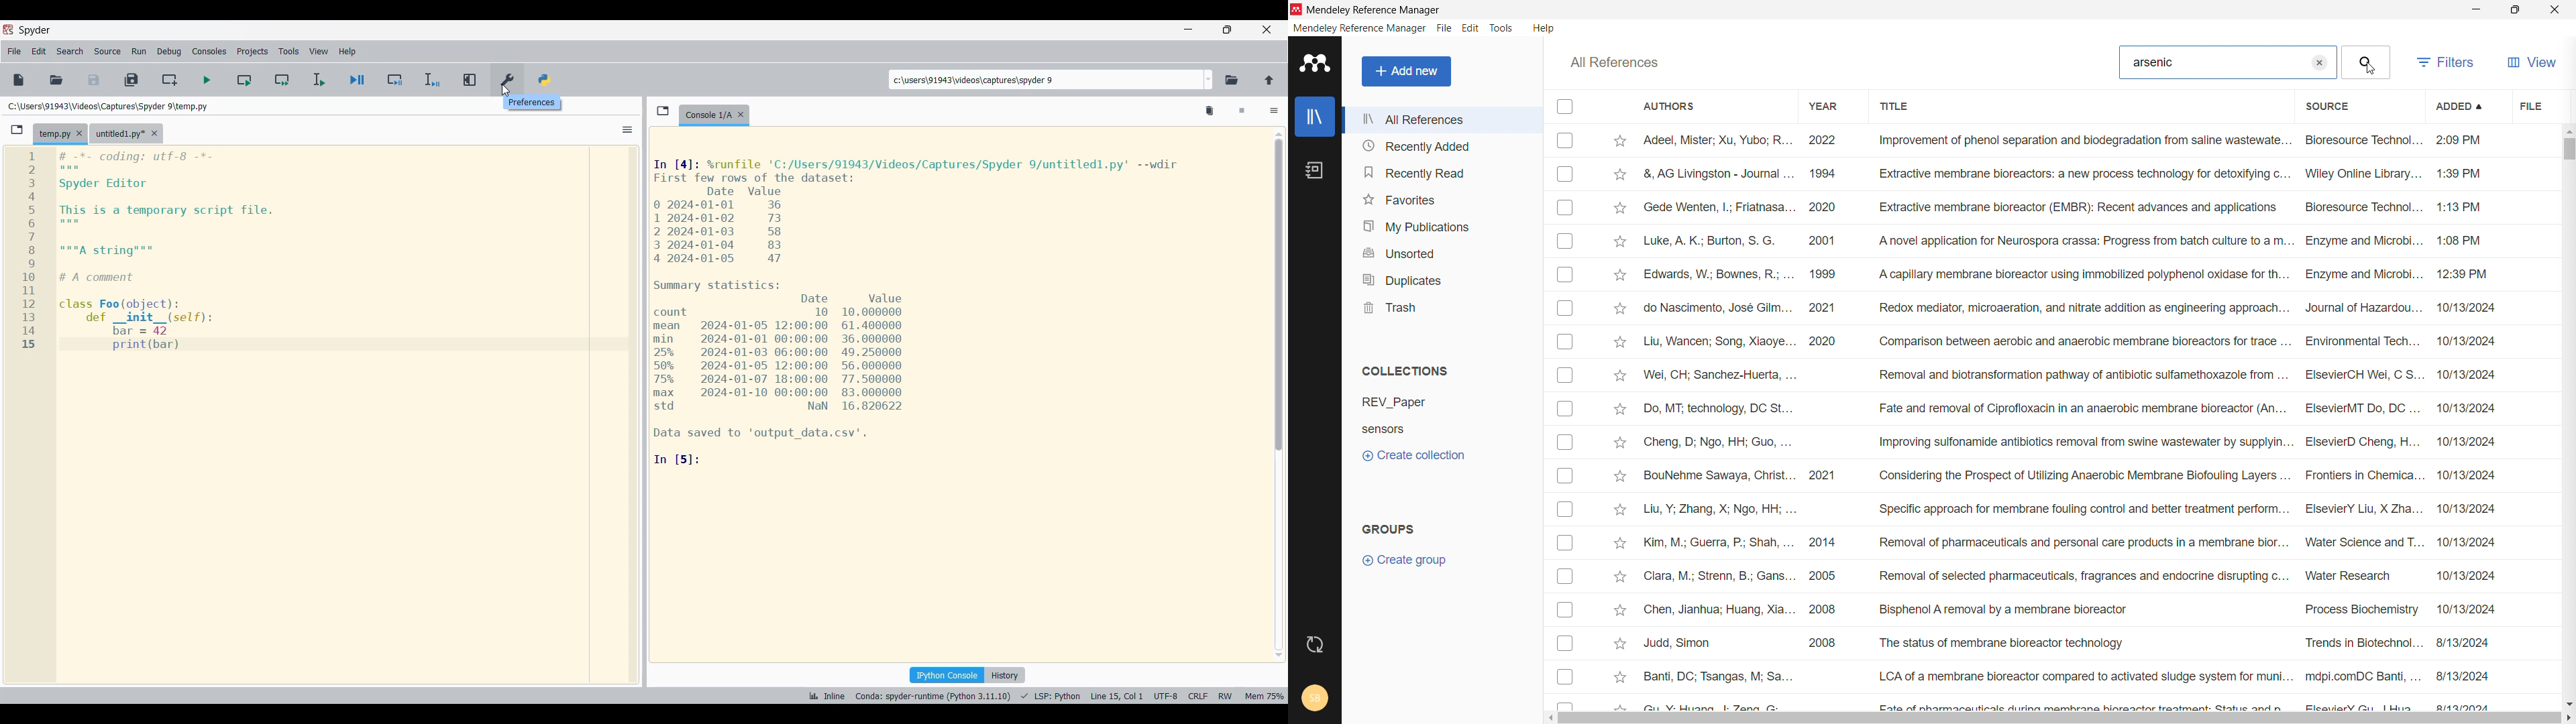 This screenshot has height=728, width=2576. What do you see at coordinates (18, 80) in the screenshot?
I see `New file` at bounding box center [18, 80].